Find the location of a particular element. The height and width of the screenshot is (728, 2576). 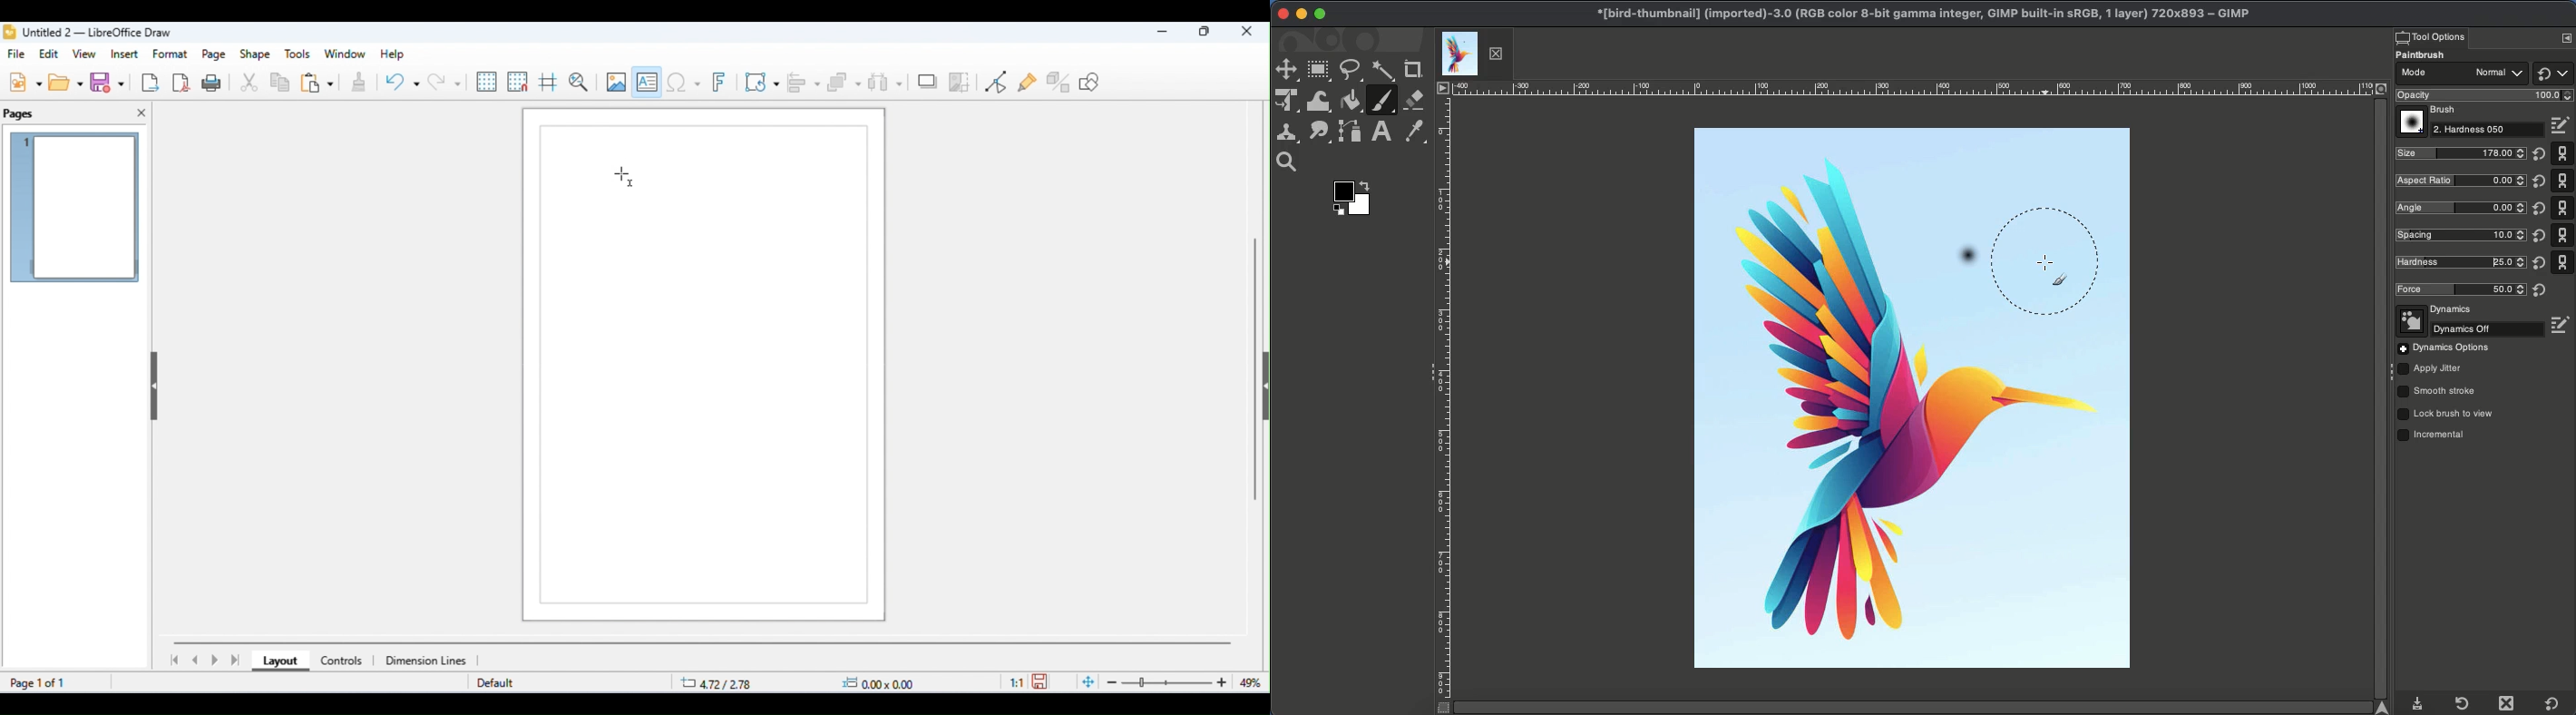

Unified transformation is located at coordinates (1287, 100).